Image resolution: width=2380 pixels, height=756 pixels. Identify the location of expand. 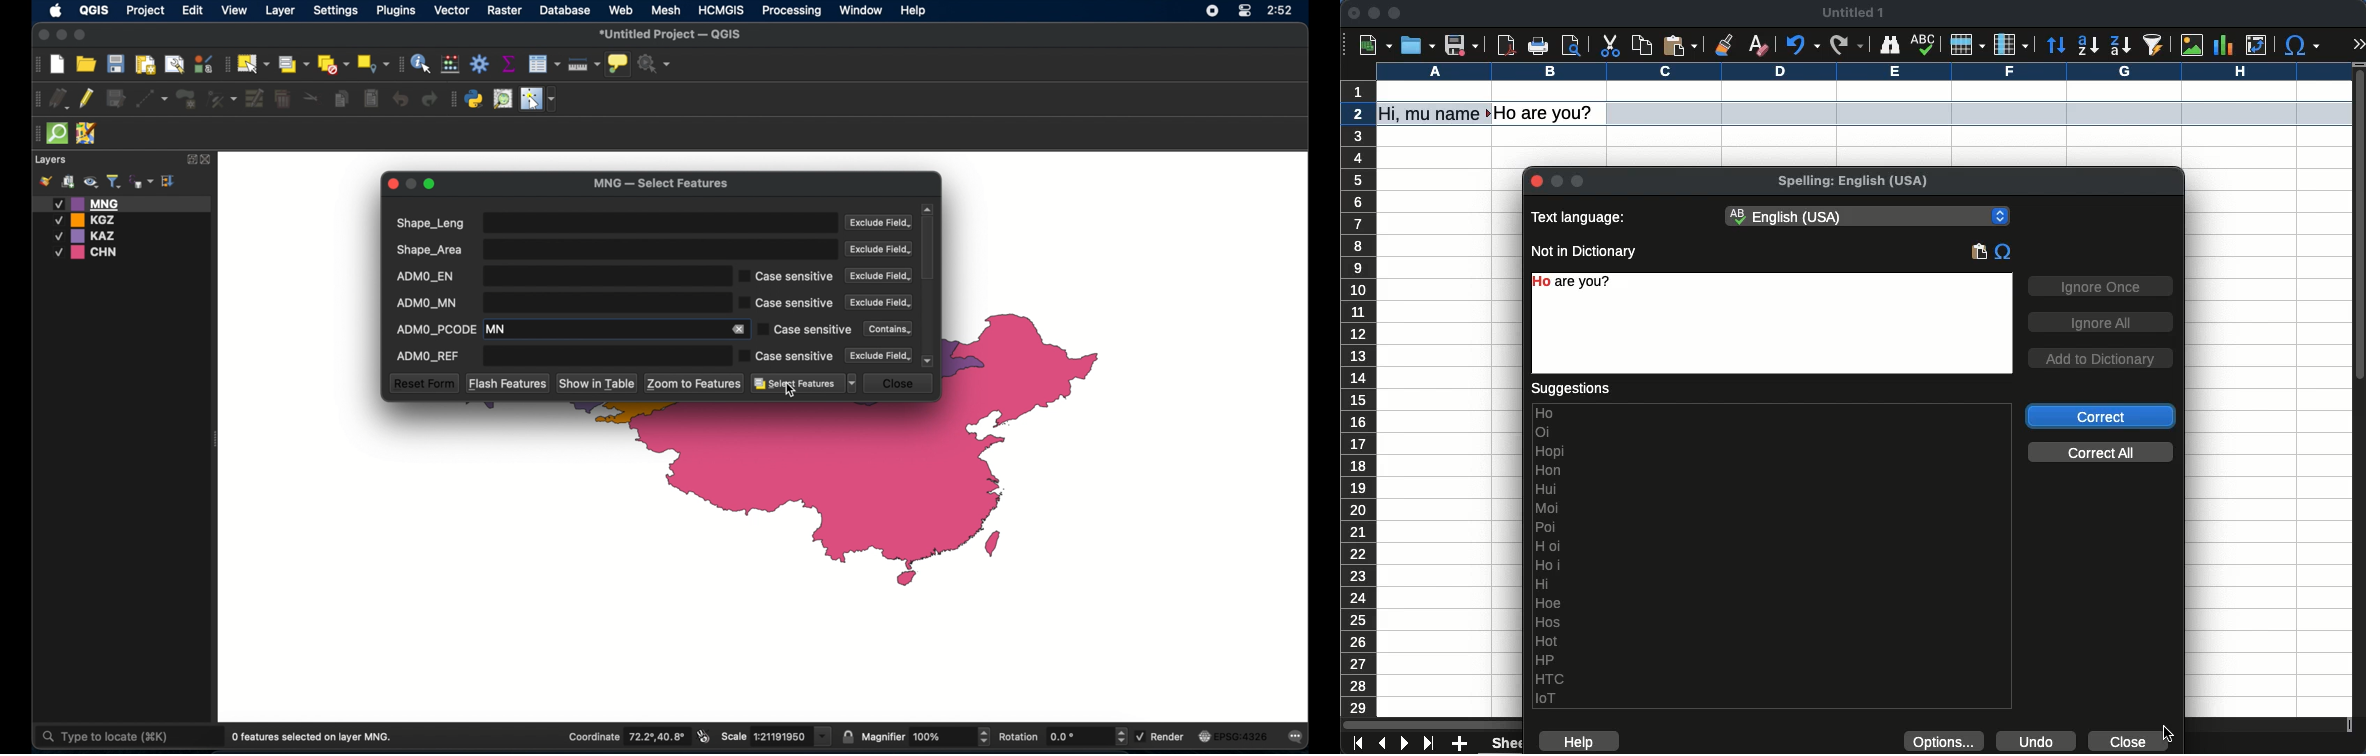
(2360, 45).